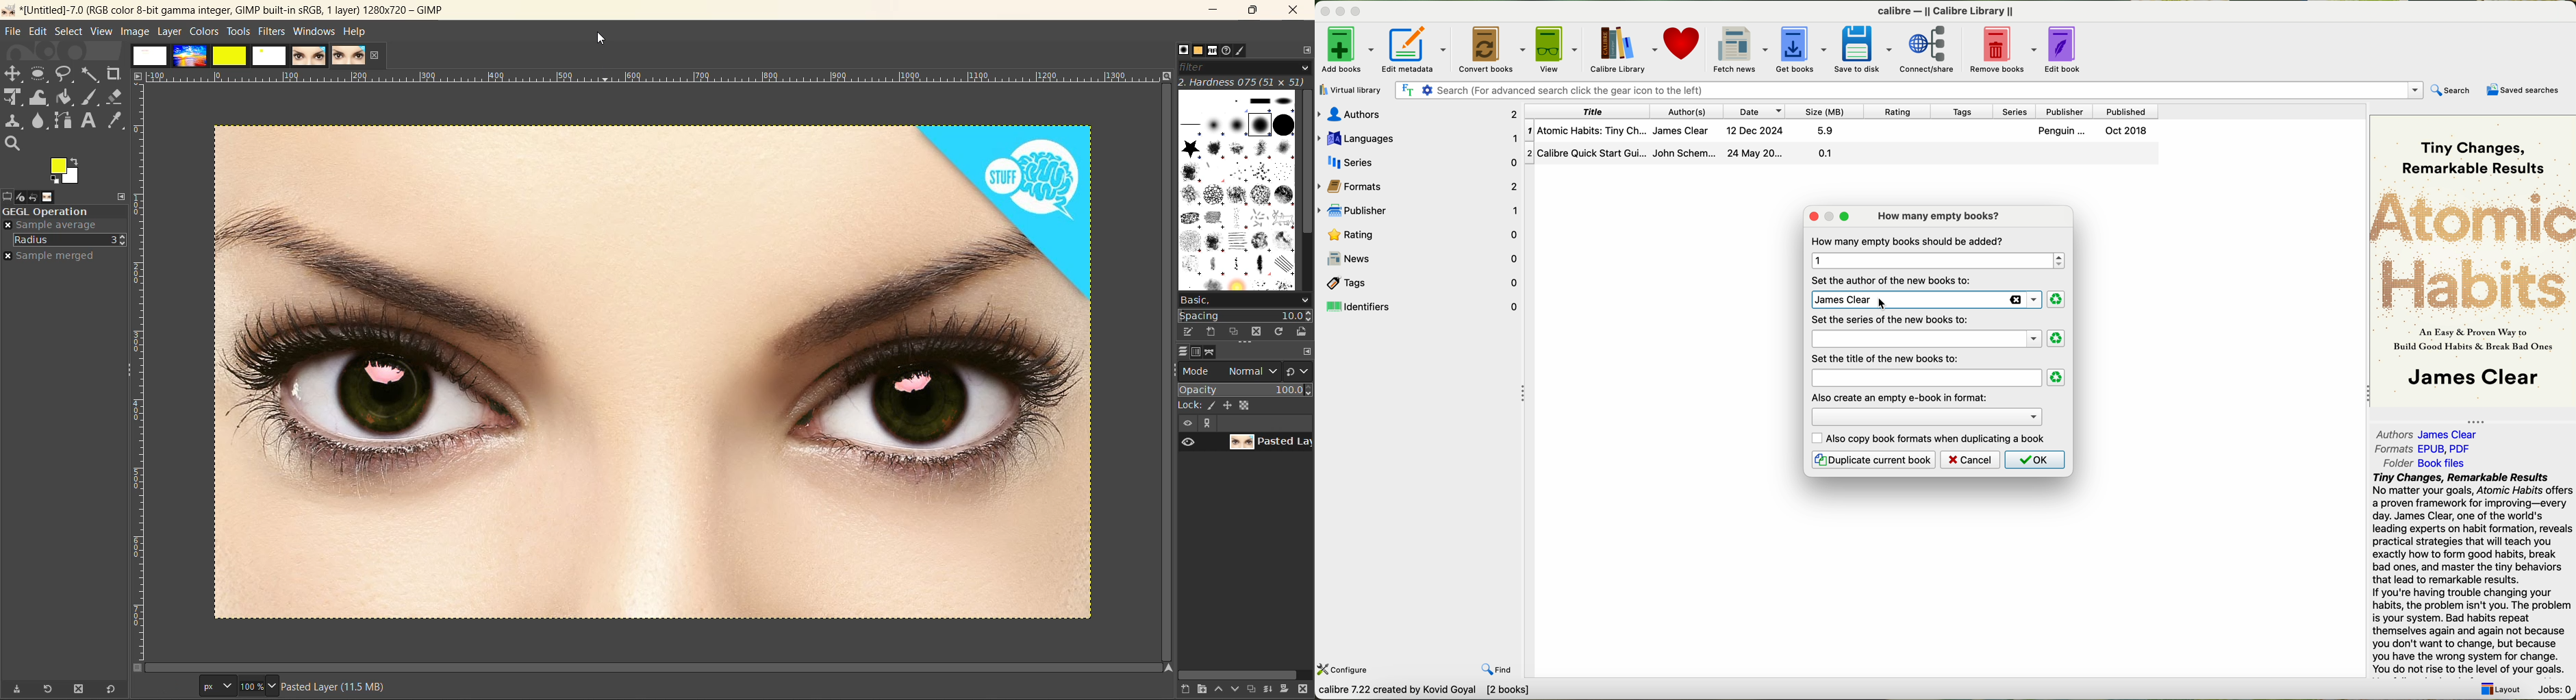 Image resolution: width=2576 pixels, height=700 pixels. Describe the element at coordinates (1185, 423) in the screenshot. I see `view` at that location.